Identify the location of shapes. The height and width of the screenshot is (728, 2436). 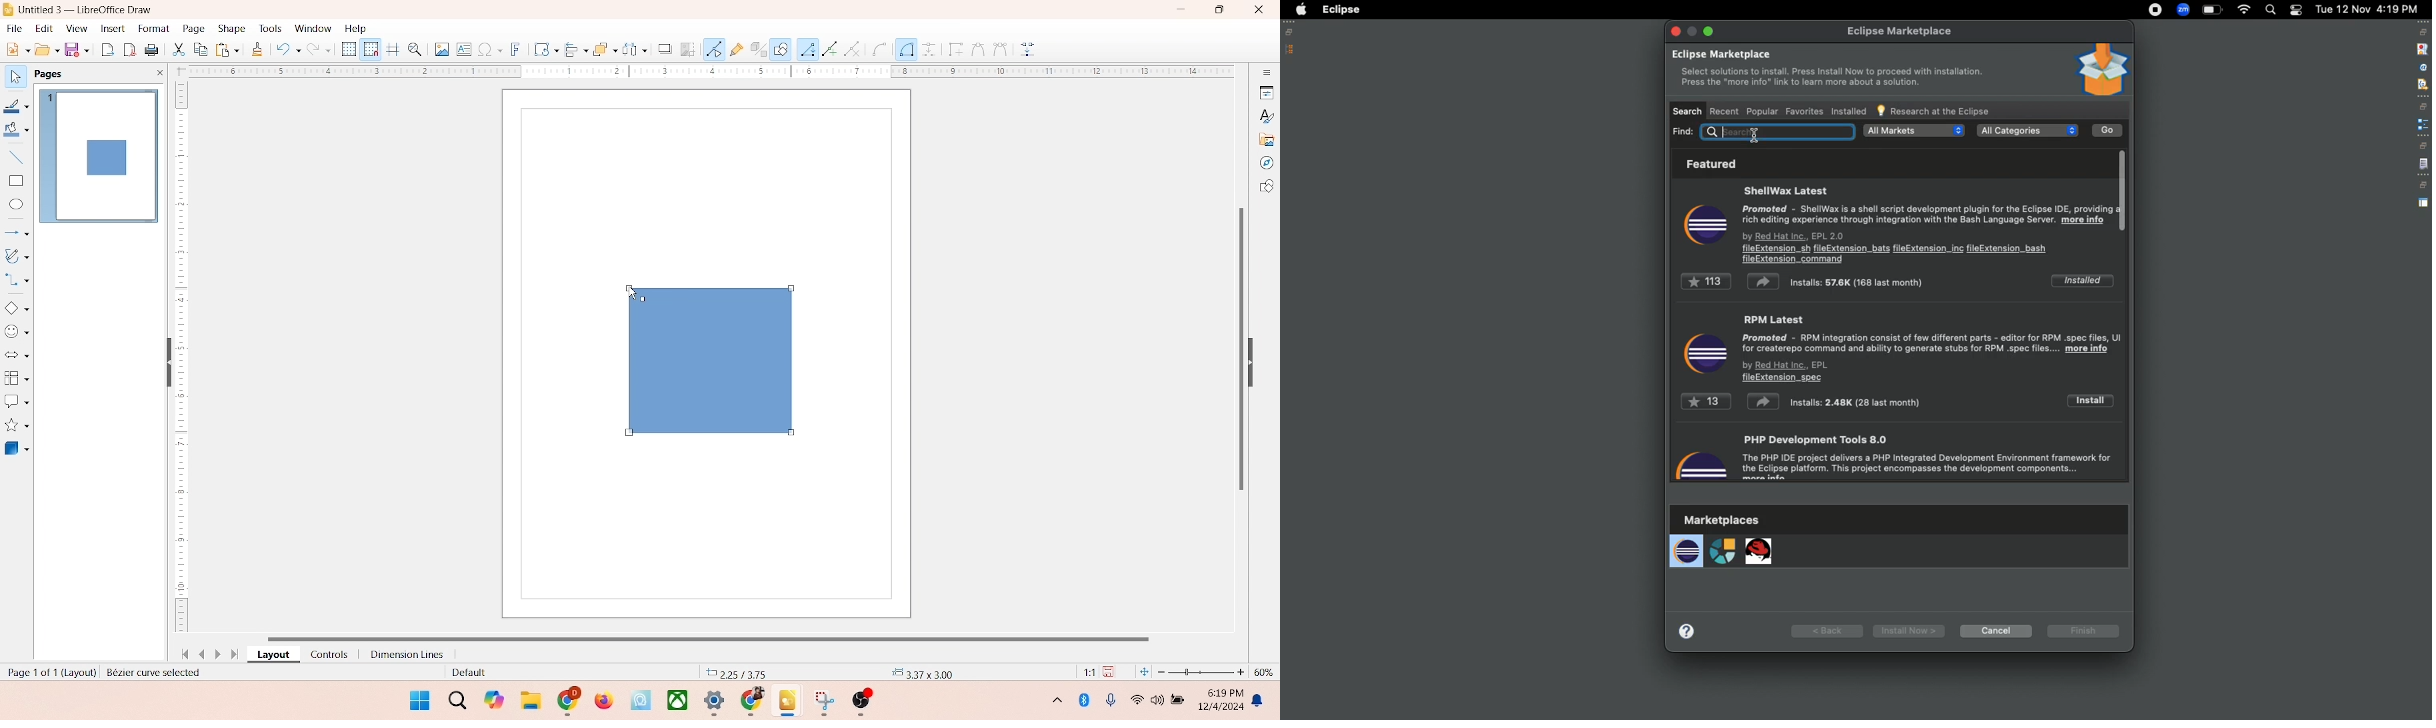
(1266, 188).